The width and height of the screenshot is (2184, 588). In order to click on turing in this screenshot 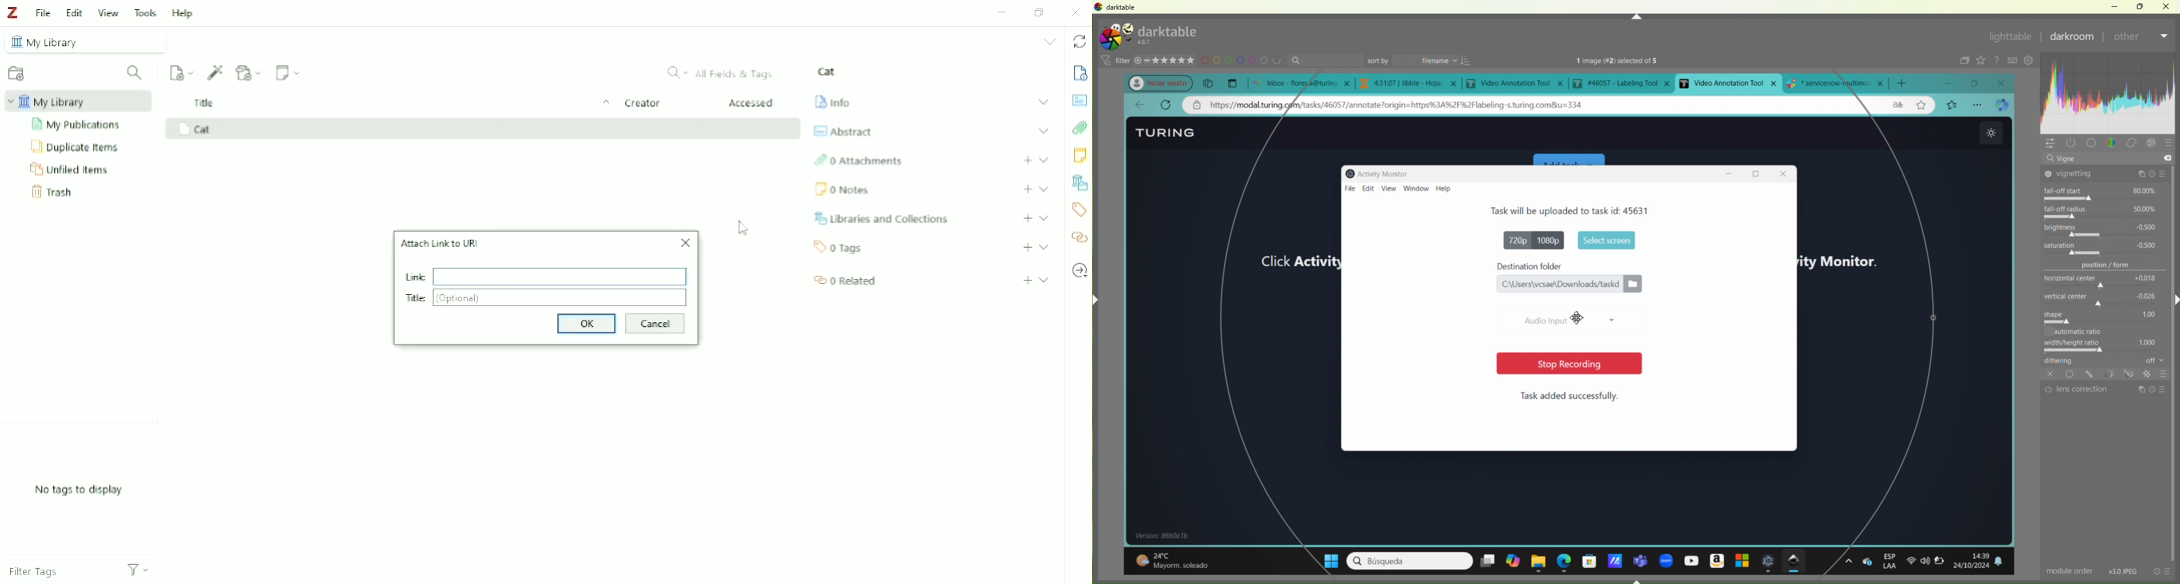, I will do `click(1161, 35)`.